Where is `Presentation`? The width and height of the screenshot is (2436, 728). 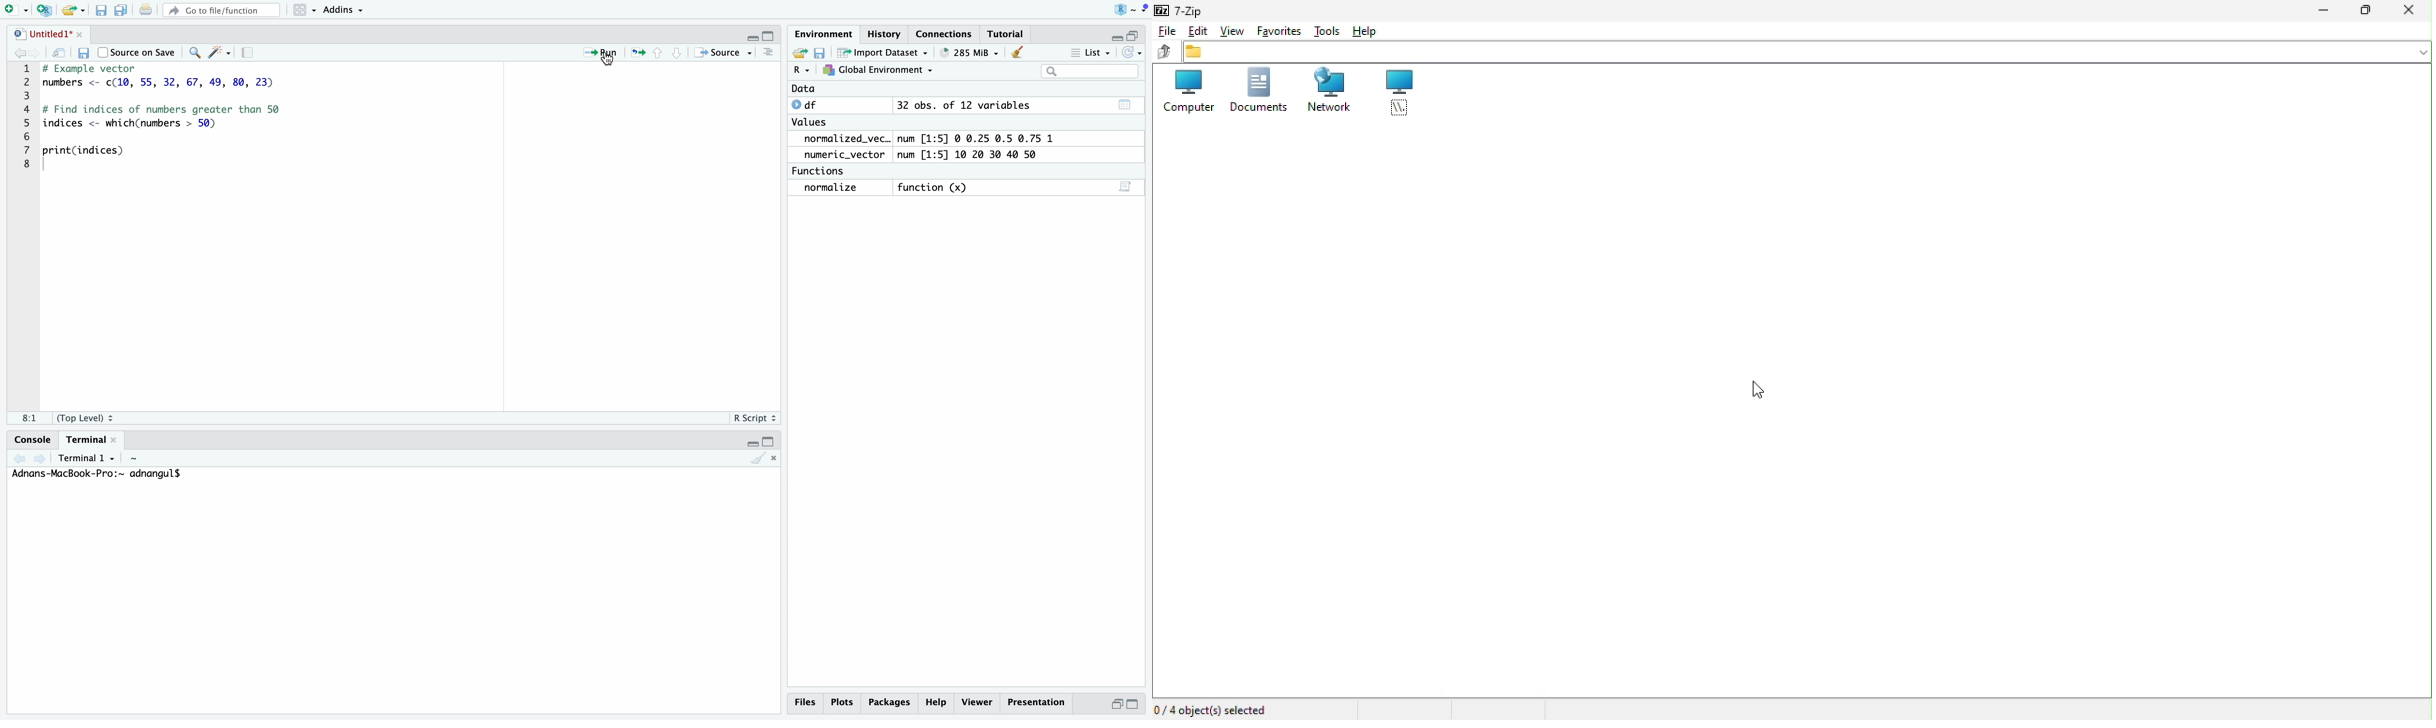
Presentation is located at coordinates (1035, 700).